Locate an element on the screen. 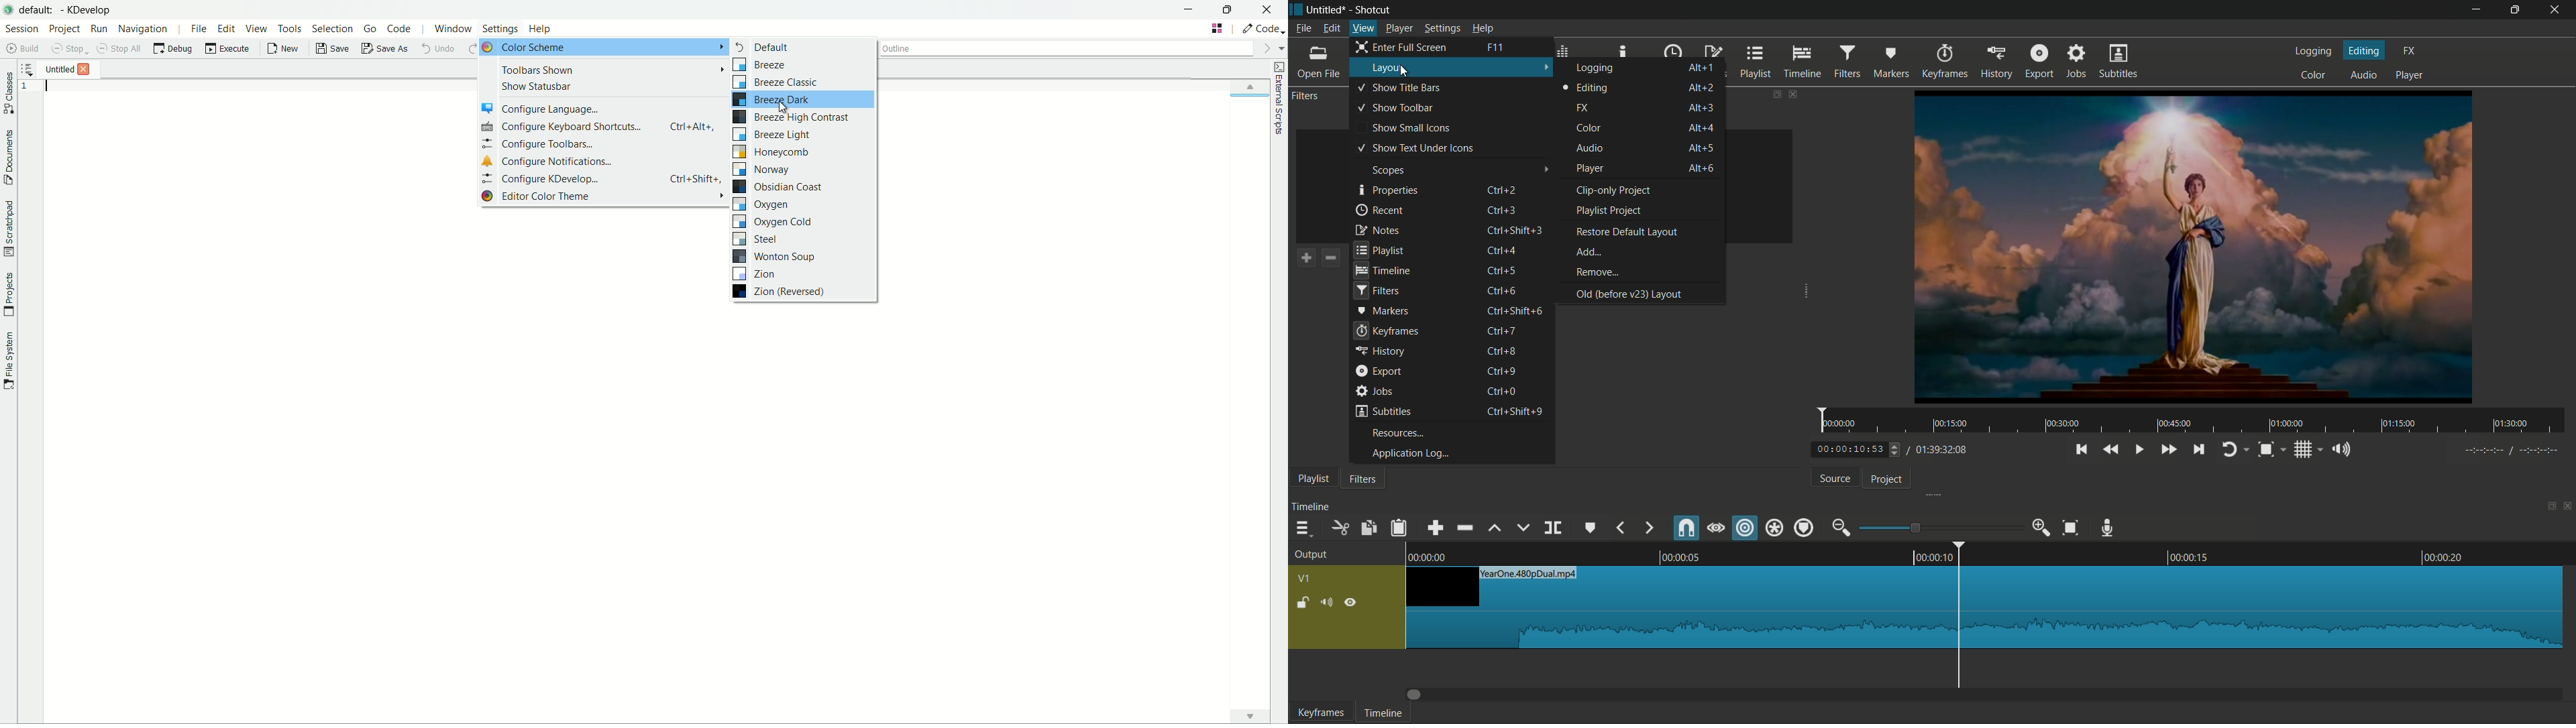 The height and width of the screenshot is (728, 2576). notes is located at coordinates (1377, 229).